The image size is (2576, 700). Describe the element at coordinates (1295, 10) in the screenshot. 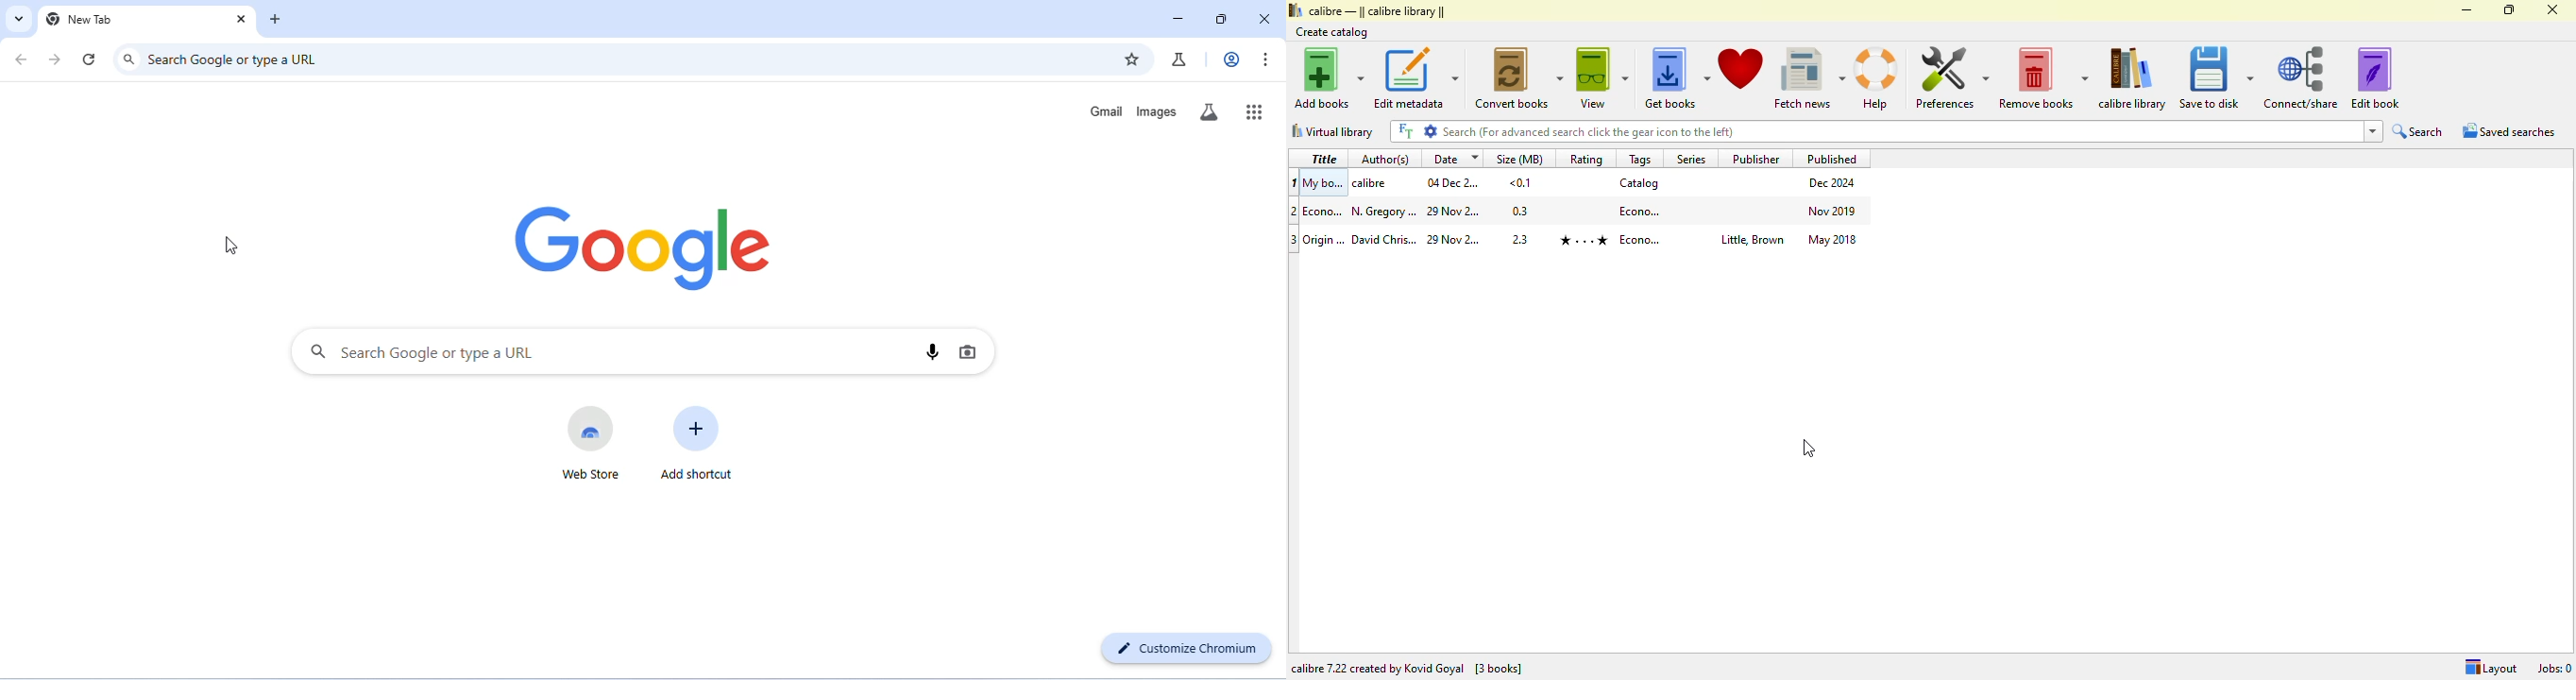

I see `logo` at that location.